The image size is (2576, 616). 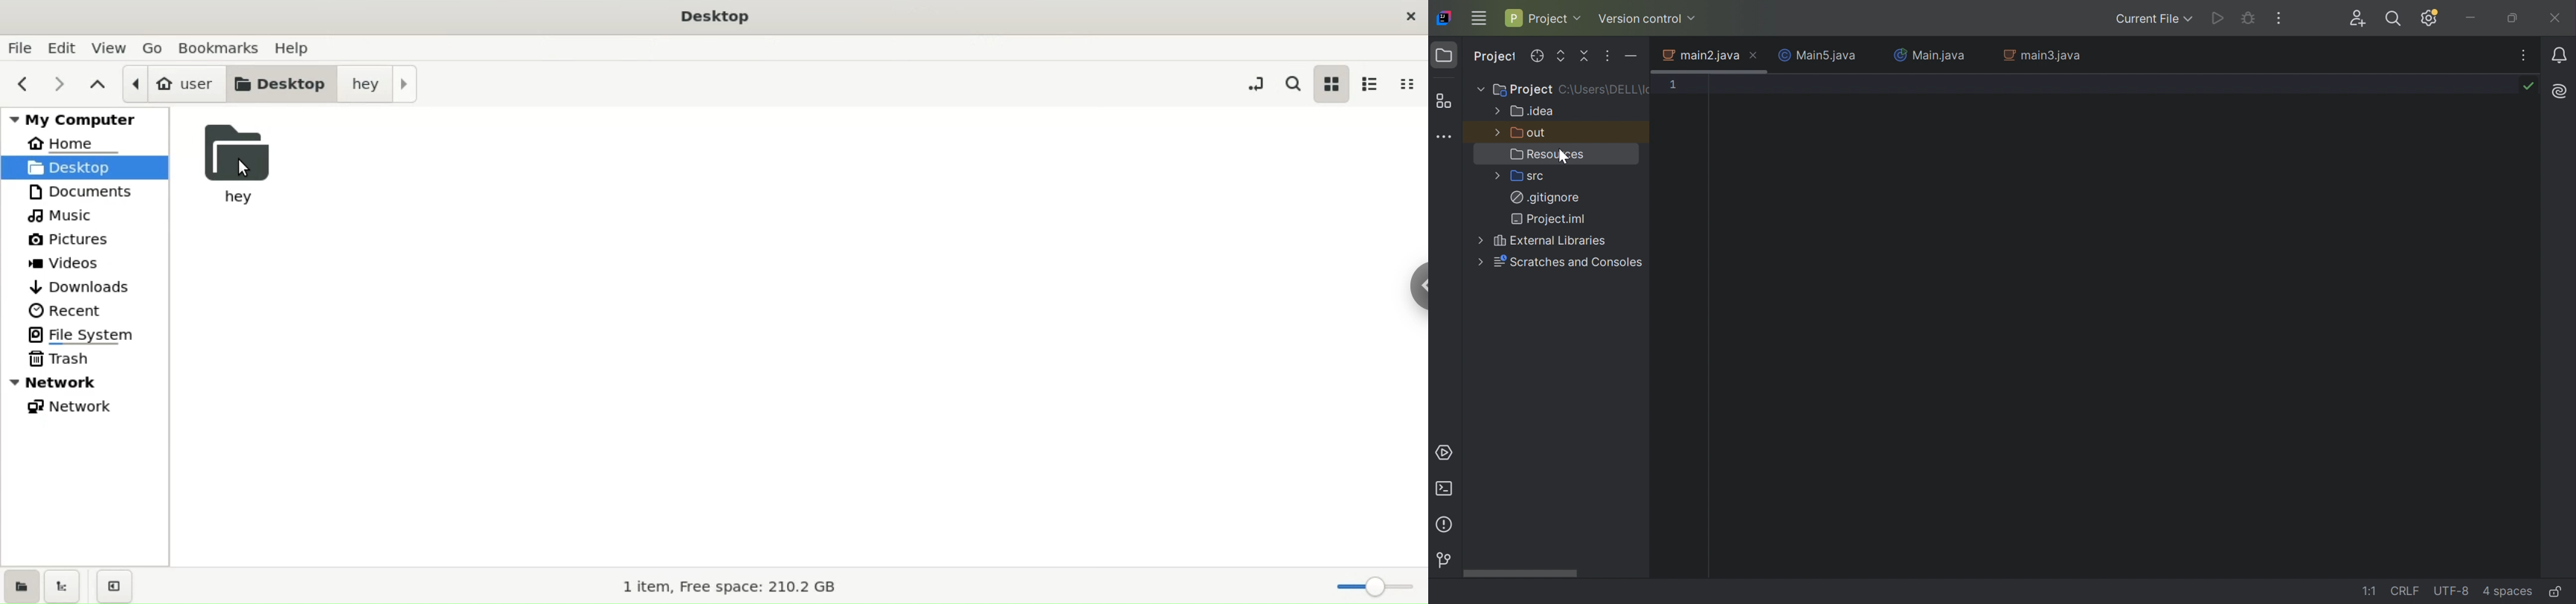 What do you see at coordinates (1332, 85) in the screenshot?
I see `icon view` at bounding box center [1332, 85].